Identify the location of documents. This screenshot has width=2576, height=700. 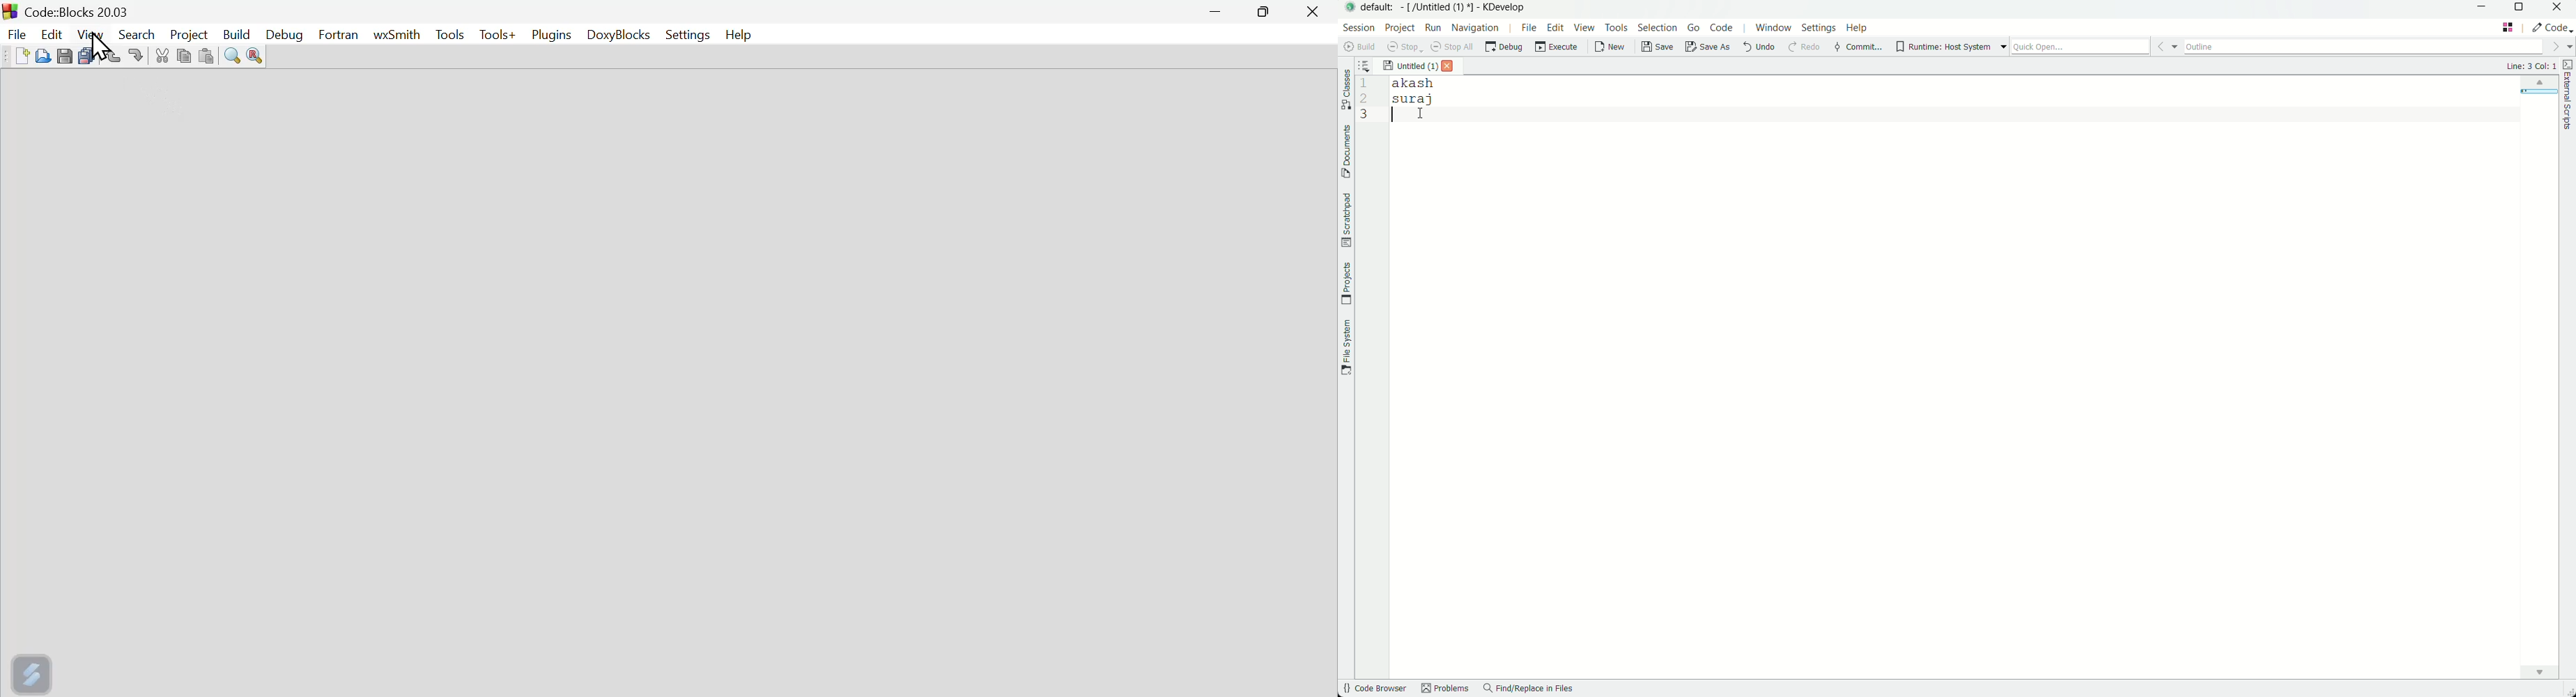
(1346, 152).